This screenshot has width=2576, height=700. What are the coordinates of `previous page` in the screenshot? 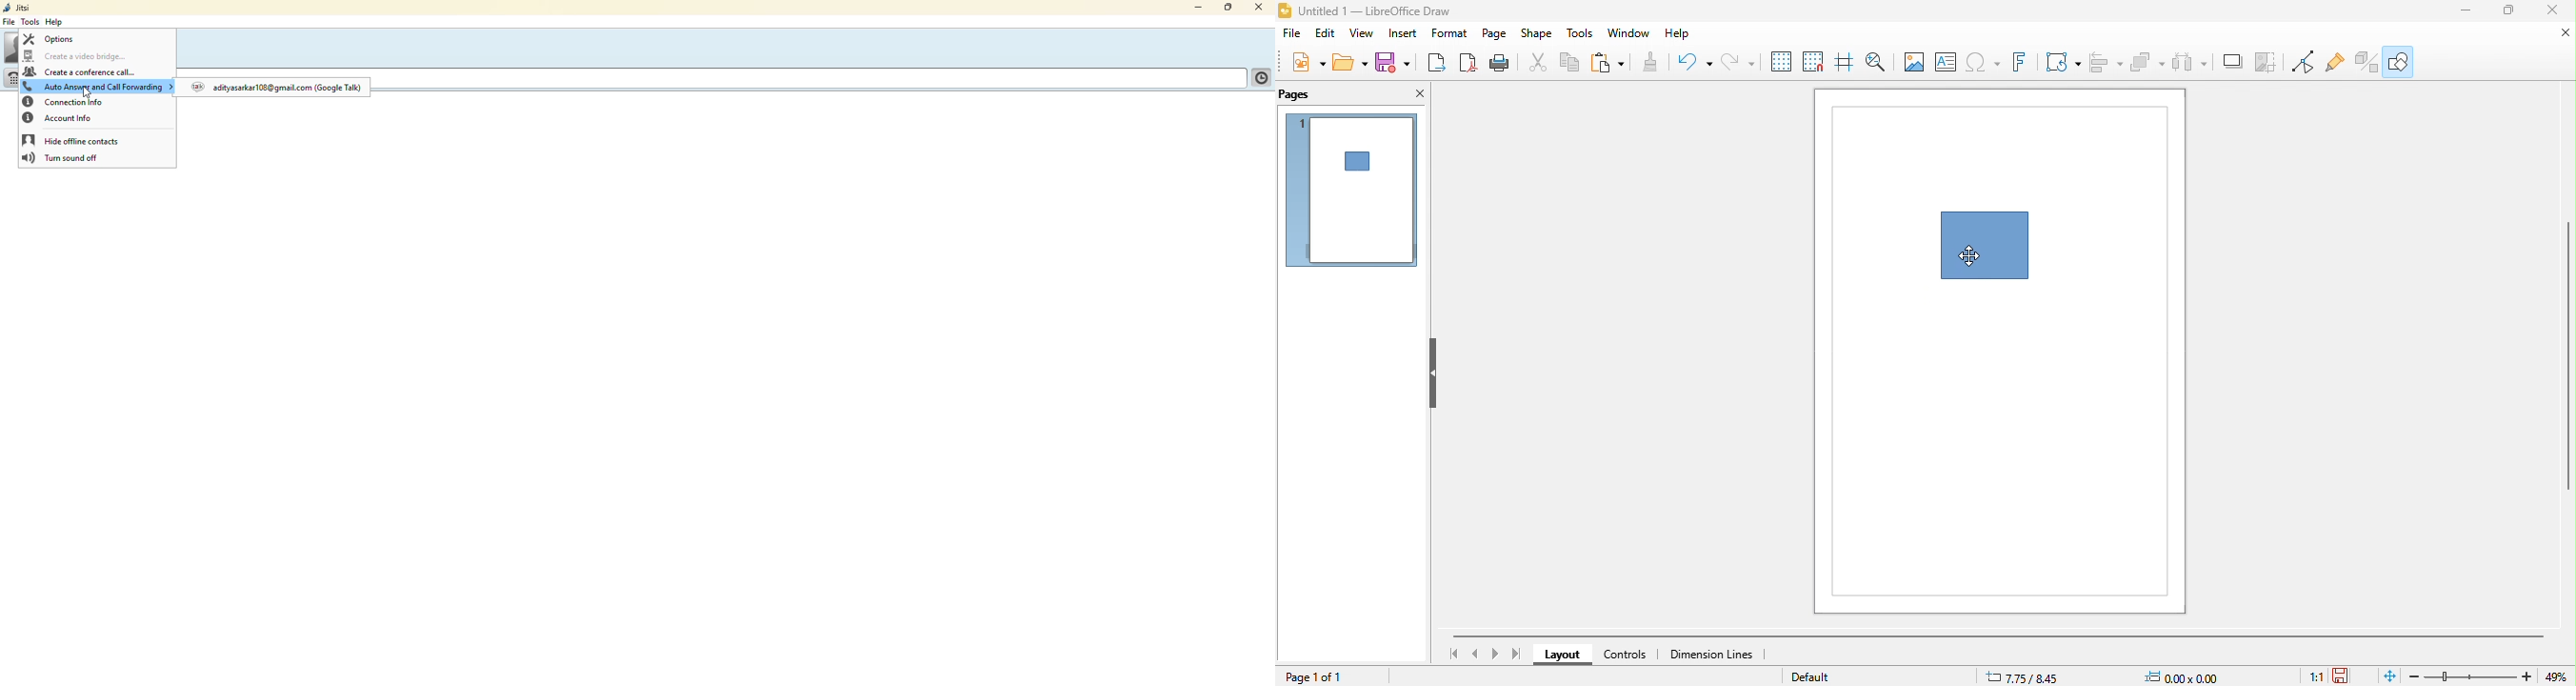 It's located at (1477, 654).